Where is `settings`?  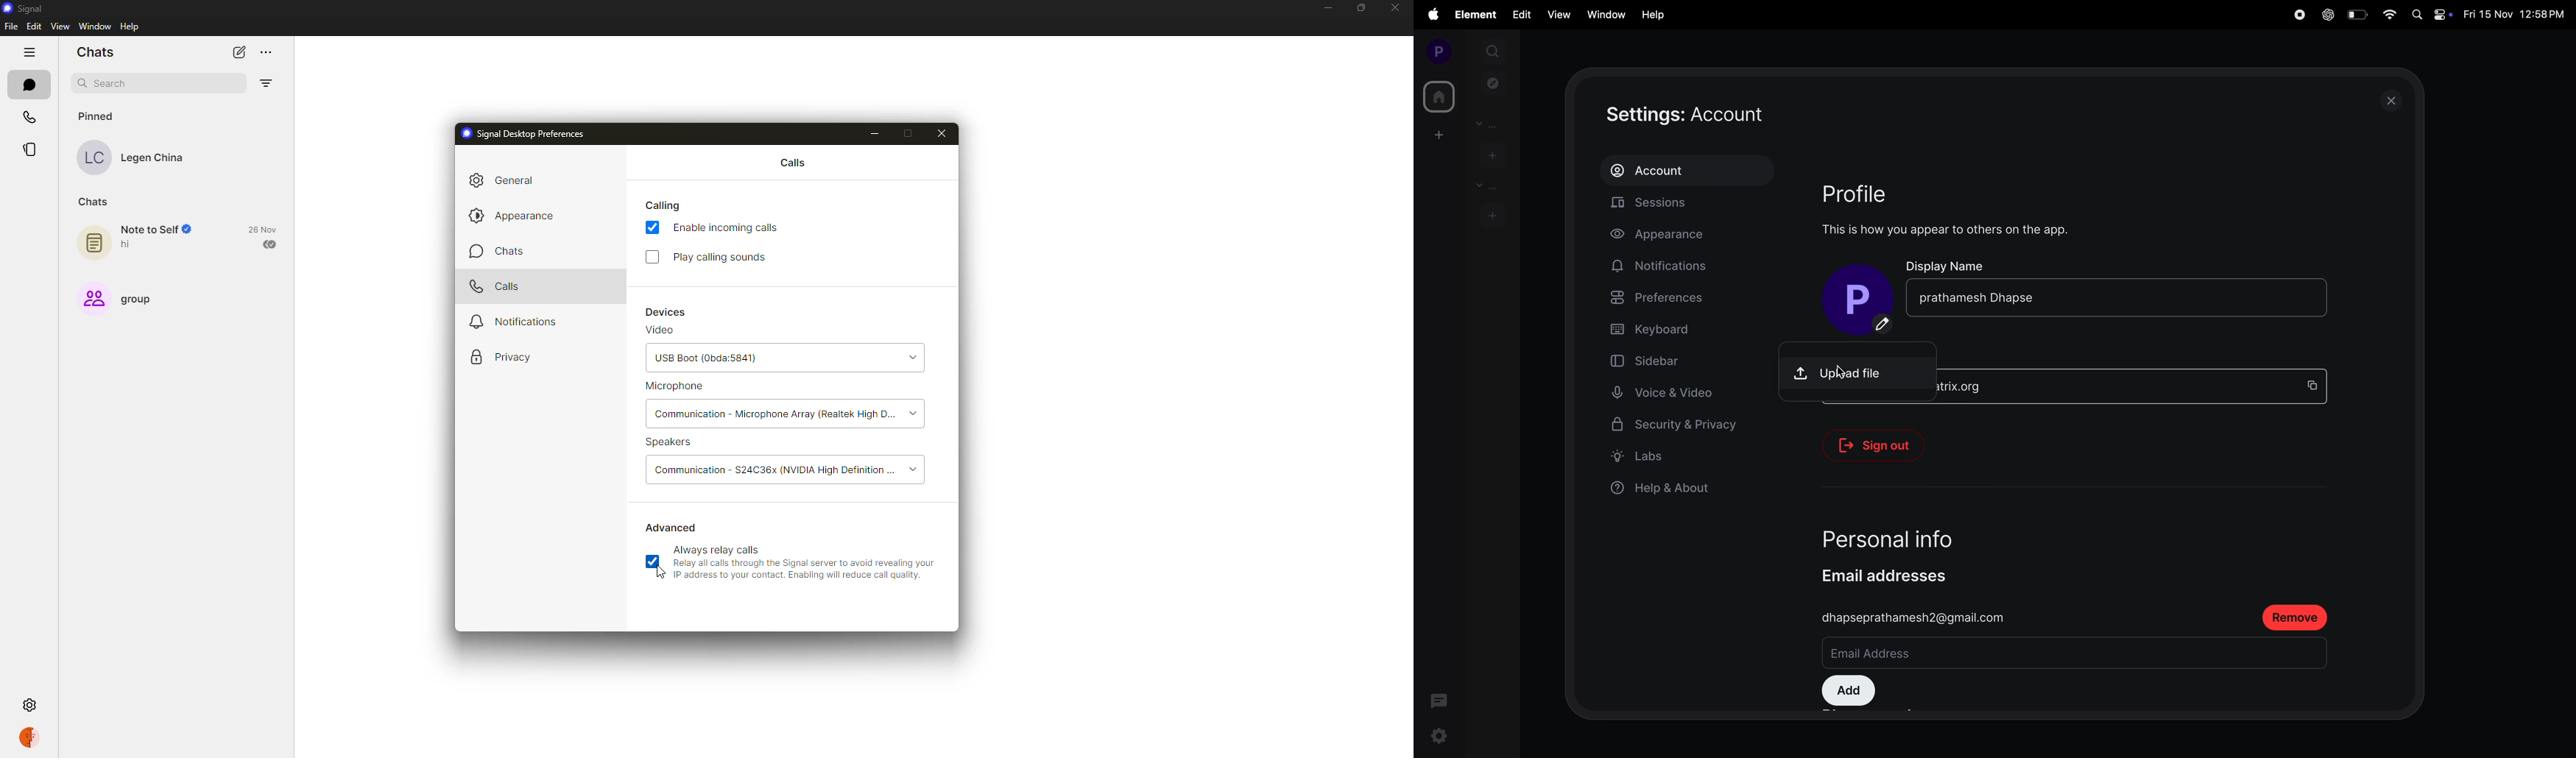 settings is located at coordinates (32, 706).